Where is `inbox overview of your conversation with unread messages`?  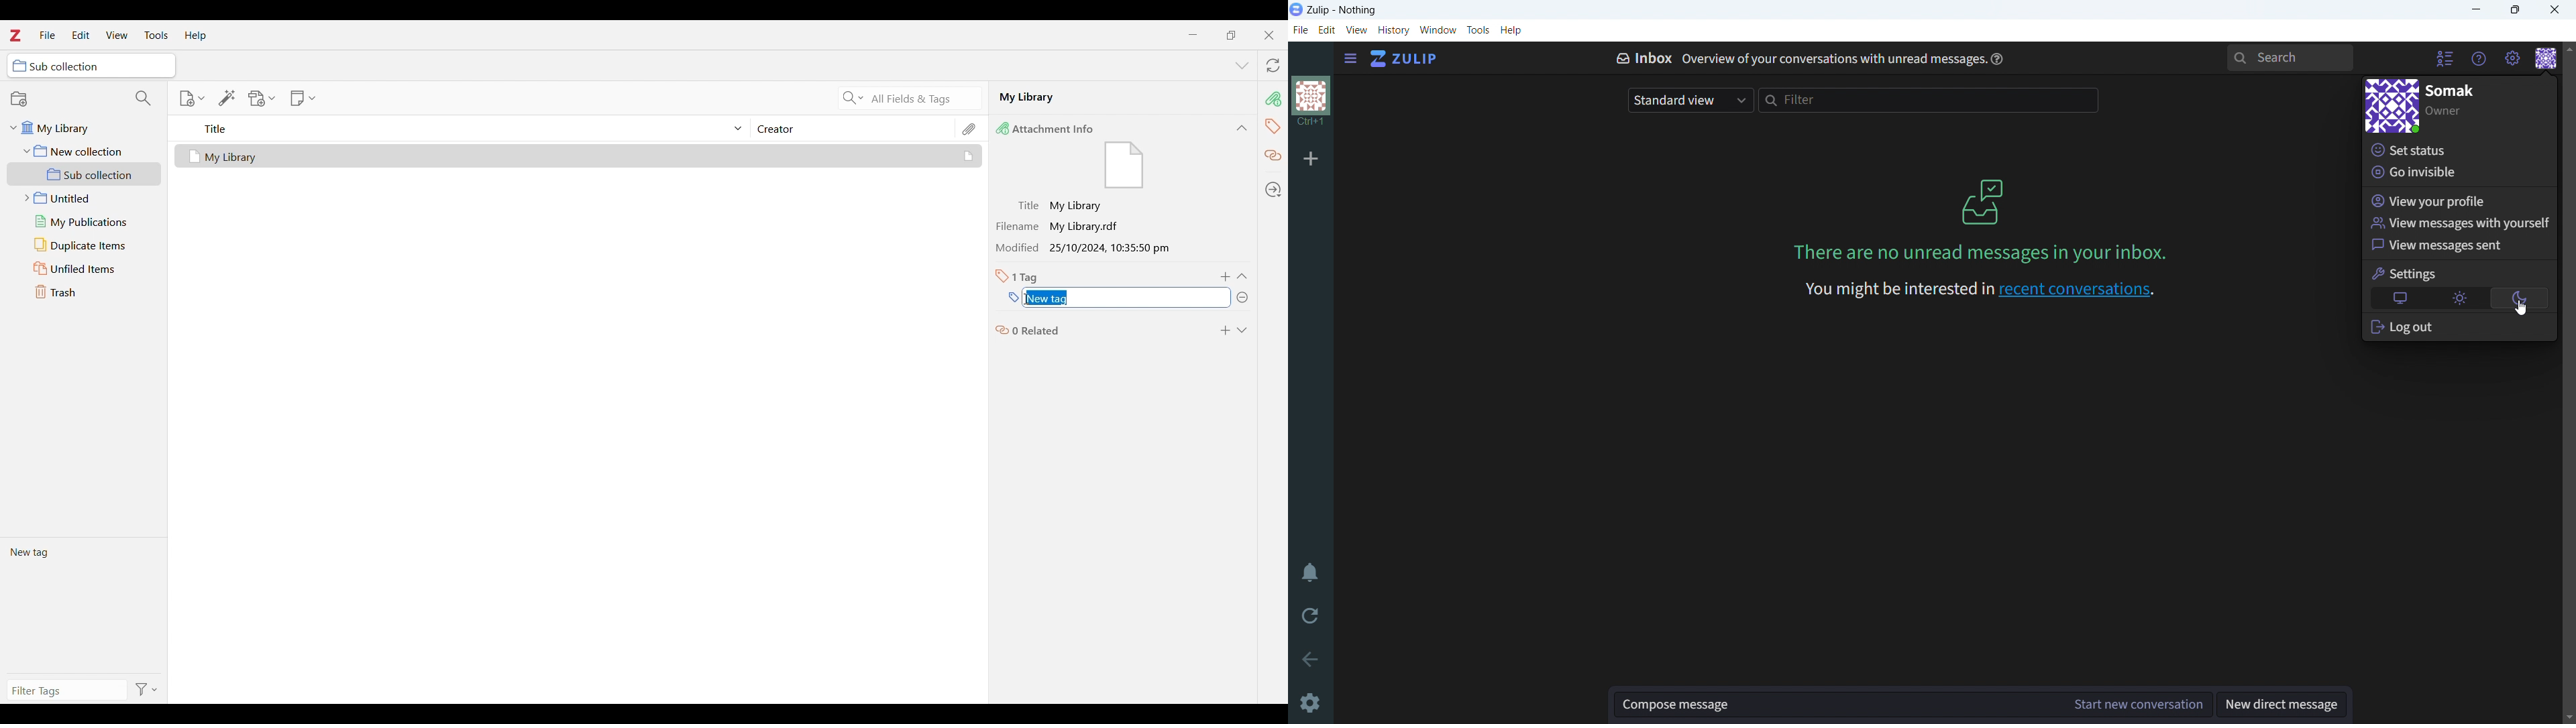
inbox overview of your conversation with unread messages is located at coordinates (1794, 59).